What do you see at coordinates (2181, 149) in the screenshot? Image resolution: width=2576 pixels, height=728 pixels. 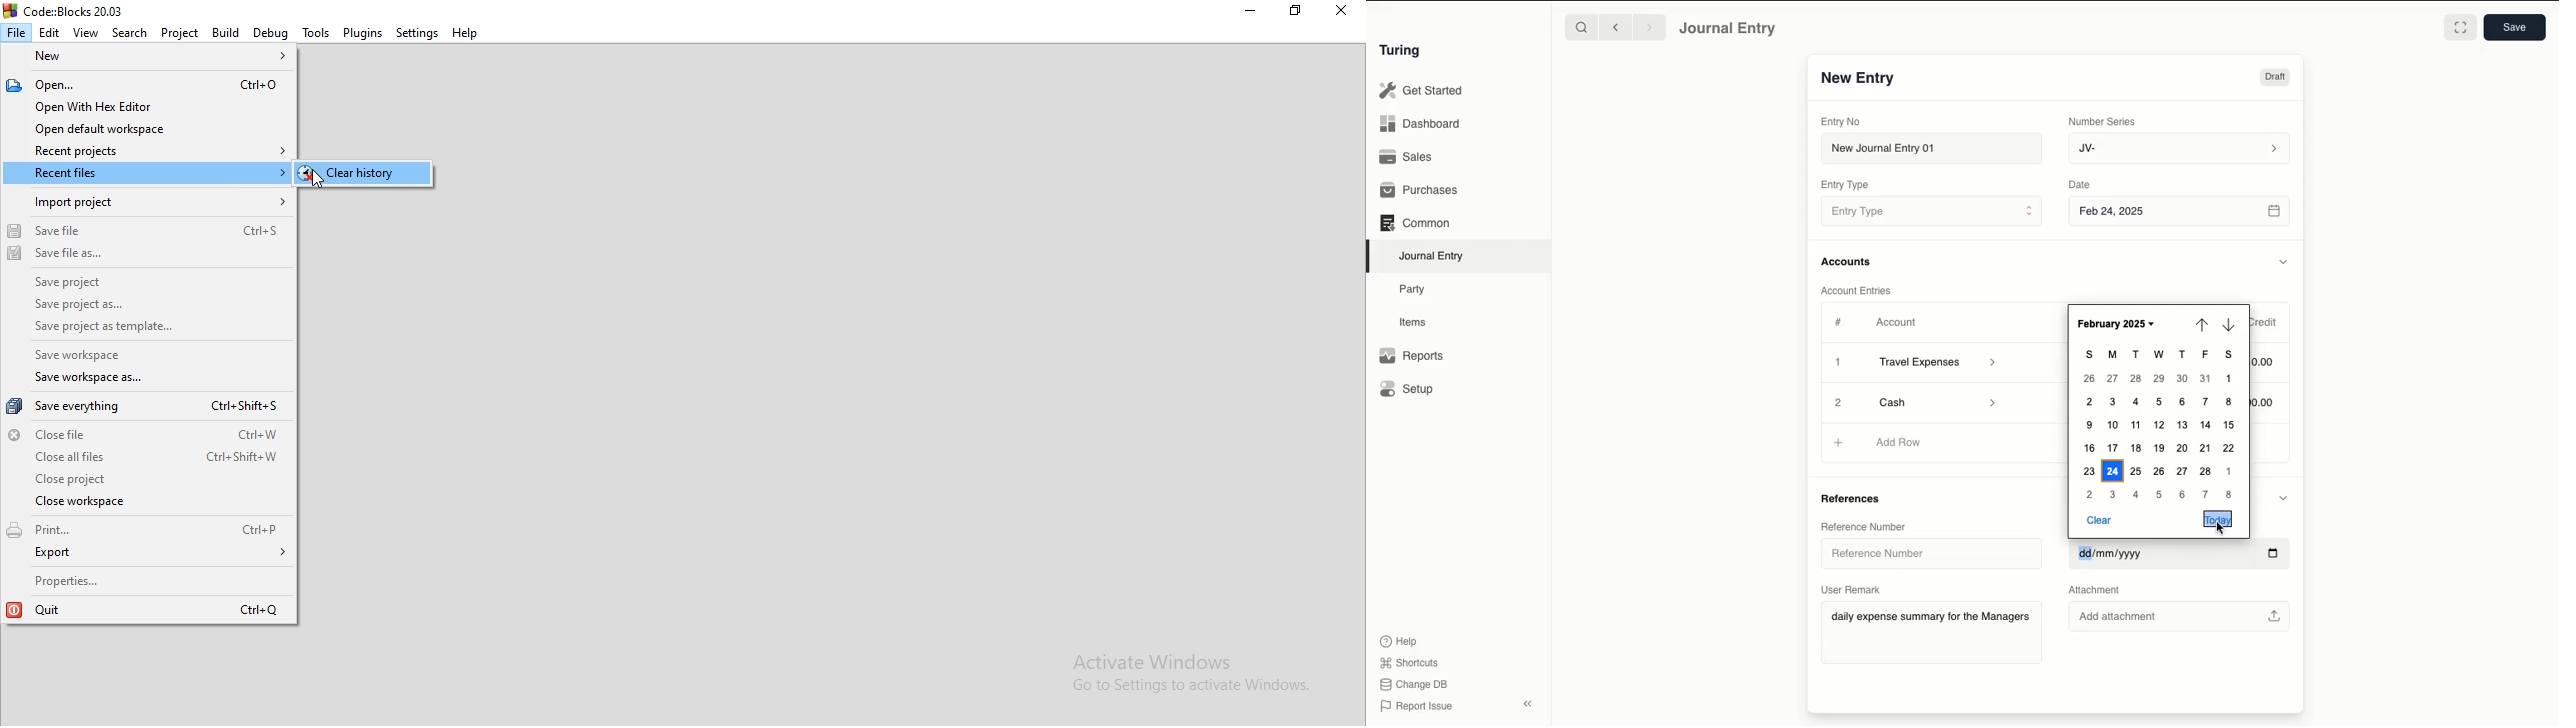 I see `JV-` at bounding box center [2181, 149].